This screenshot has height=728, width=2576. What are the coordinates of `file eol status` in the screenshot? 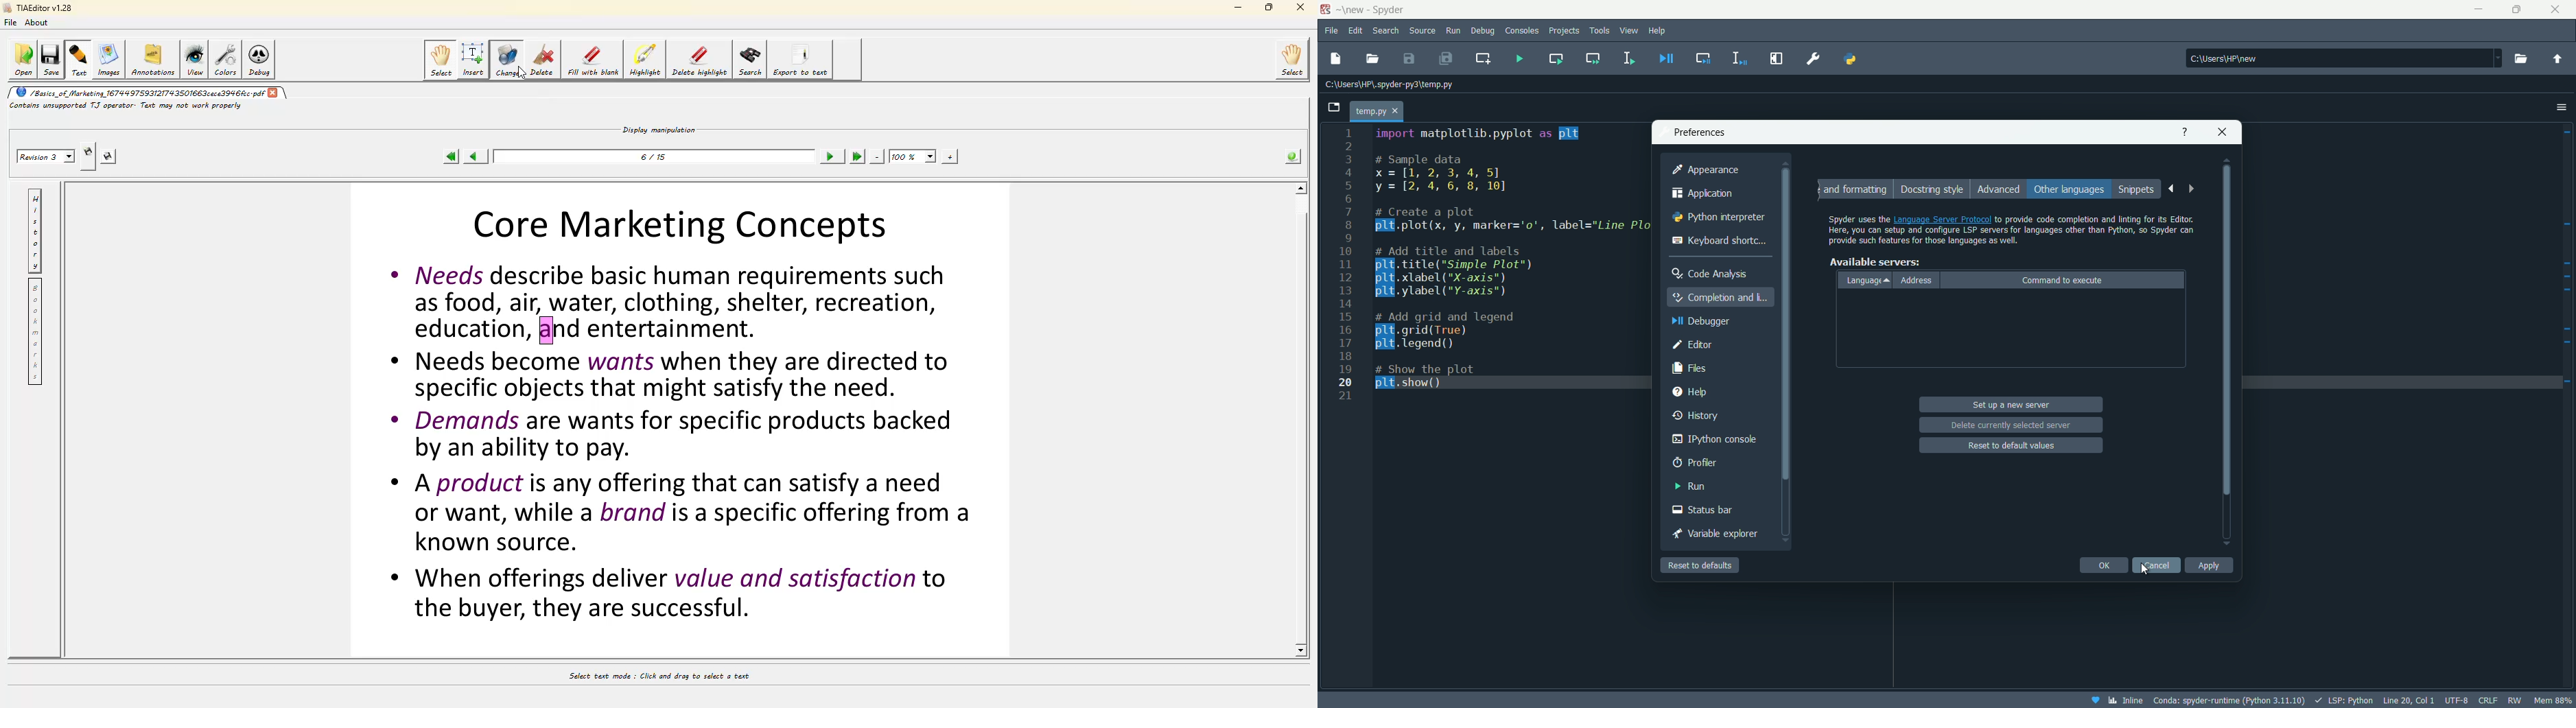 It's located at (2487, 701).